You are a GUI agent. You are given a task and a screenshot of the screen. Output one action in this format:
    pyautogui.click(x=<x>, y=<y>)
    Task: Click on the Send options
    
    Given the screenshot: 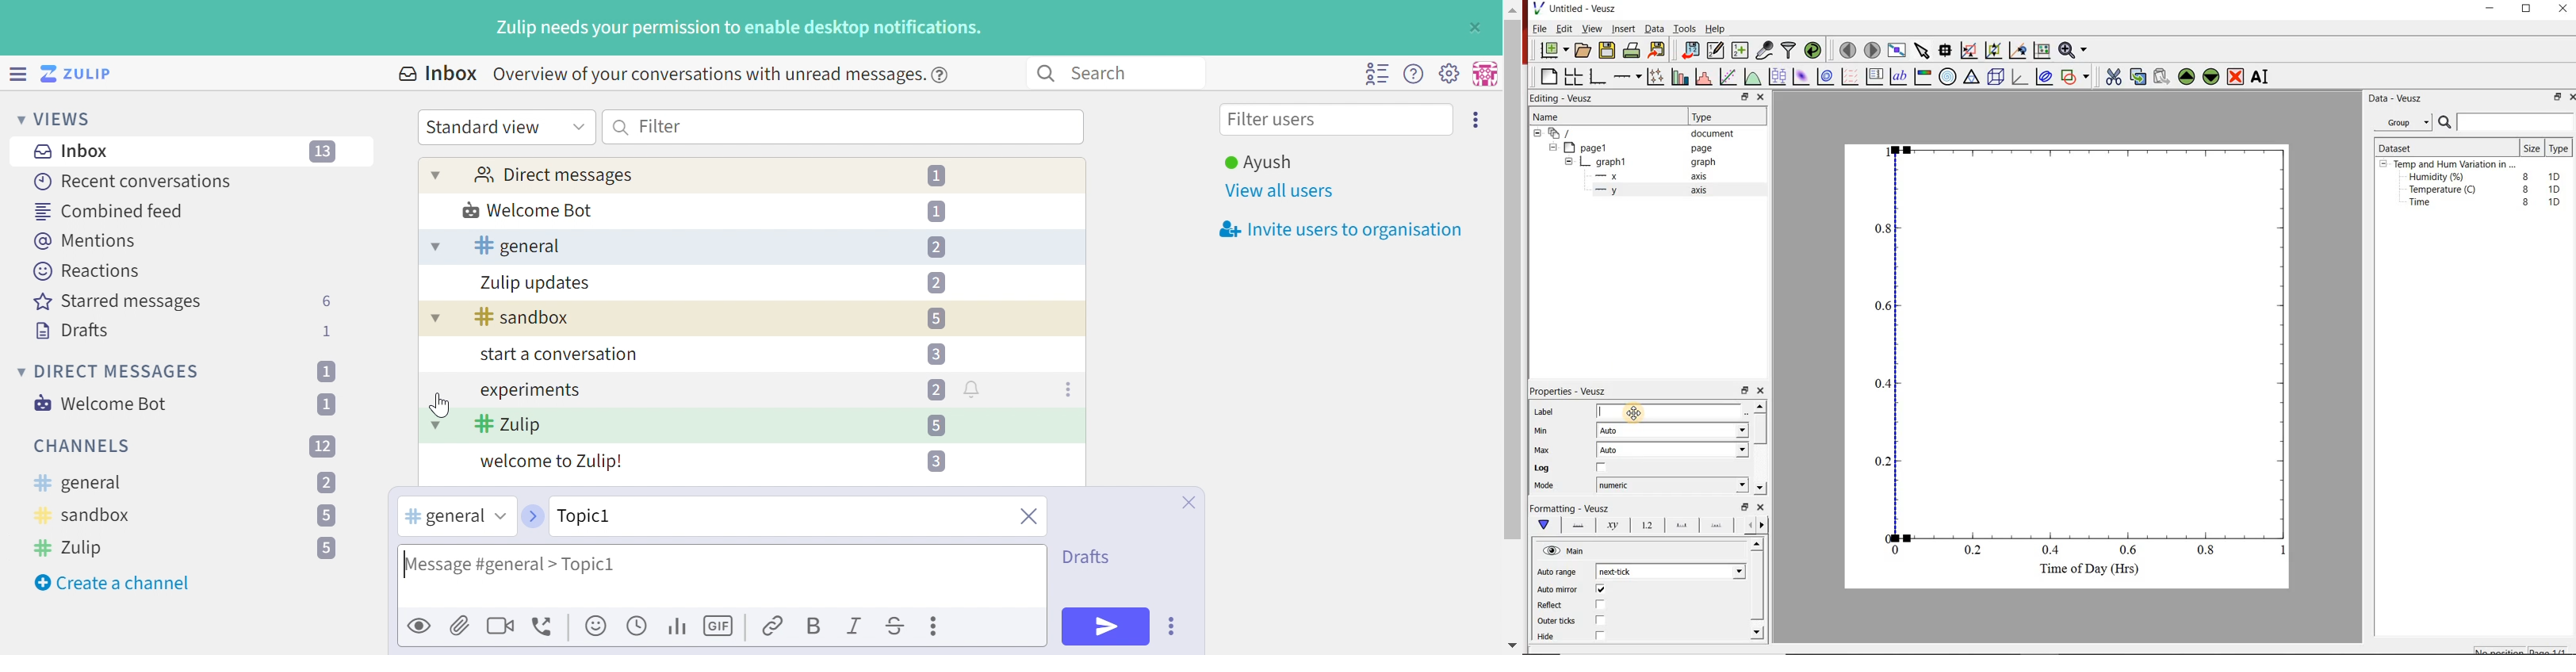 What is the action you would take?
    pyautogui.click(x=1173, y=626)
    